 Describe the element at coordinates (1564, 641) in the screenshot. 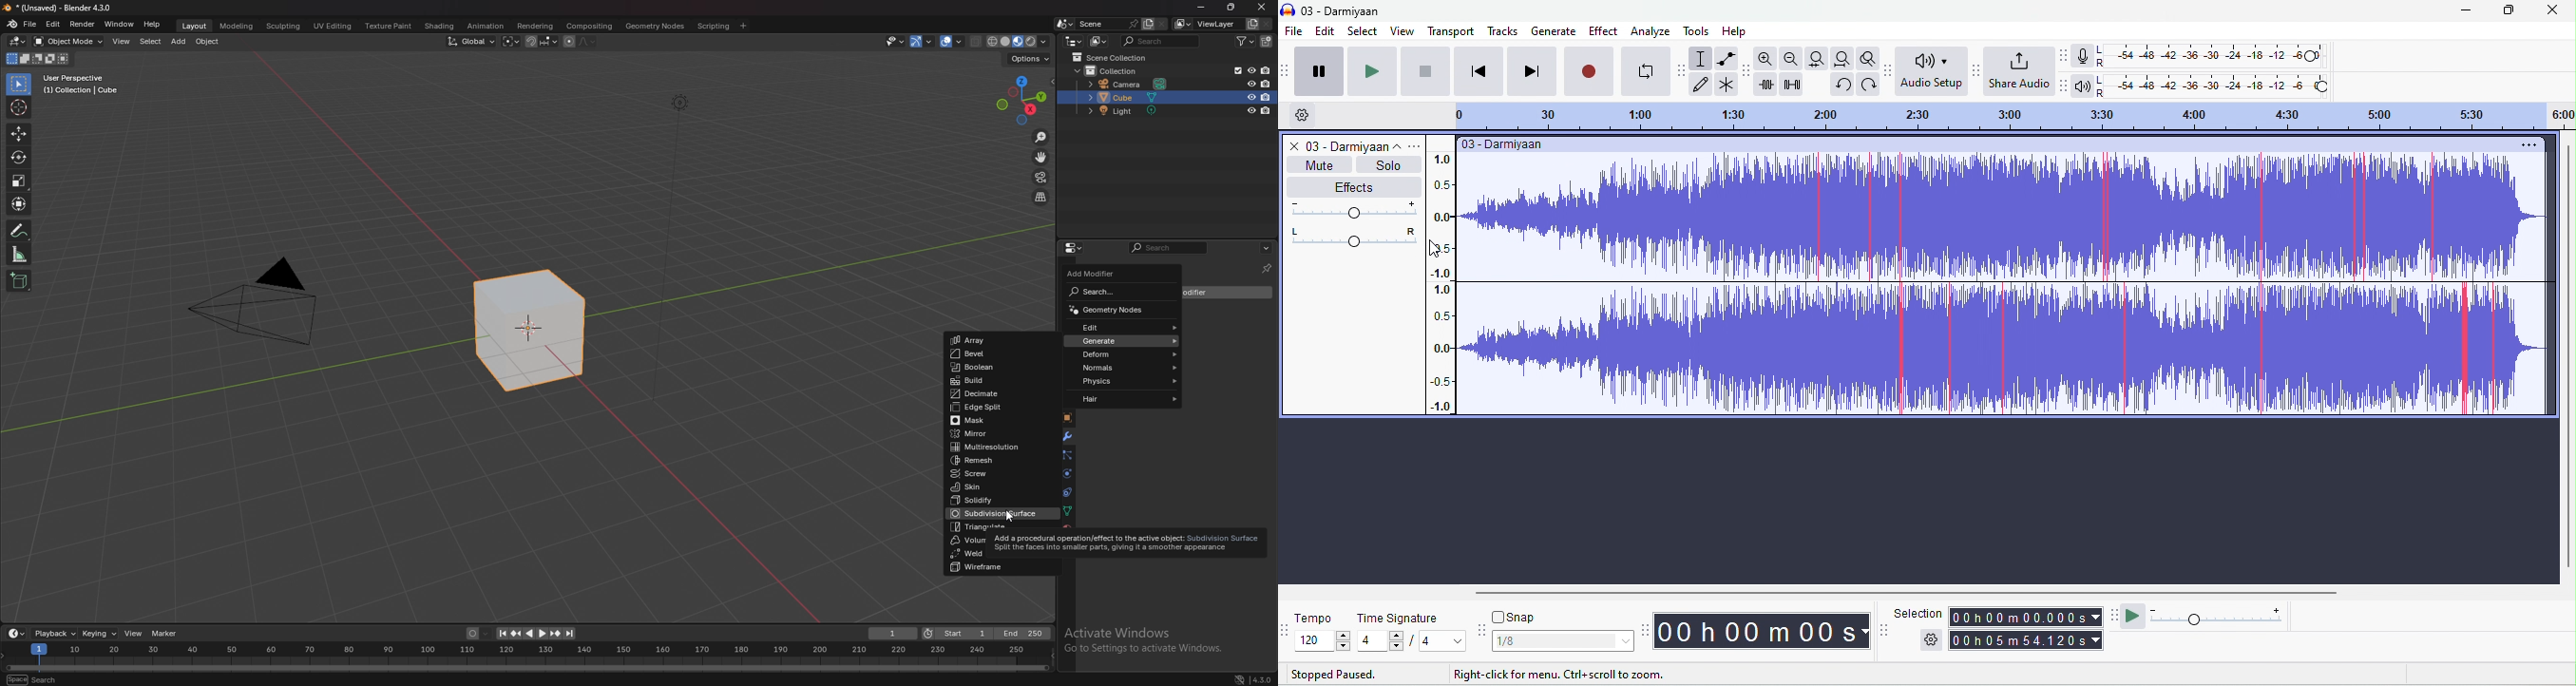

I see `select snapping` at that location.